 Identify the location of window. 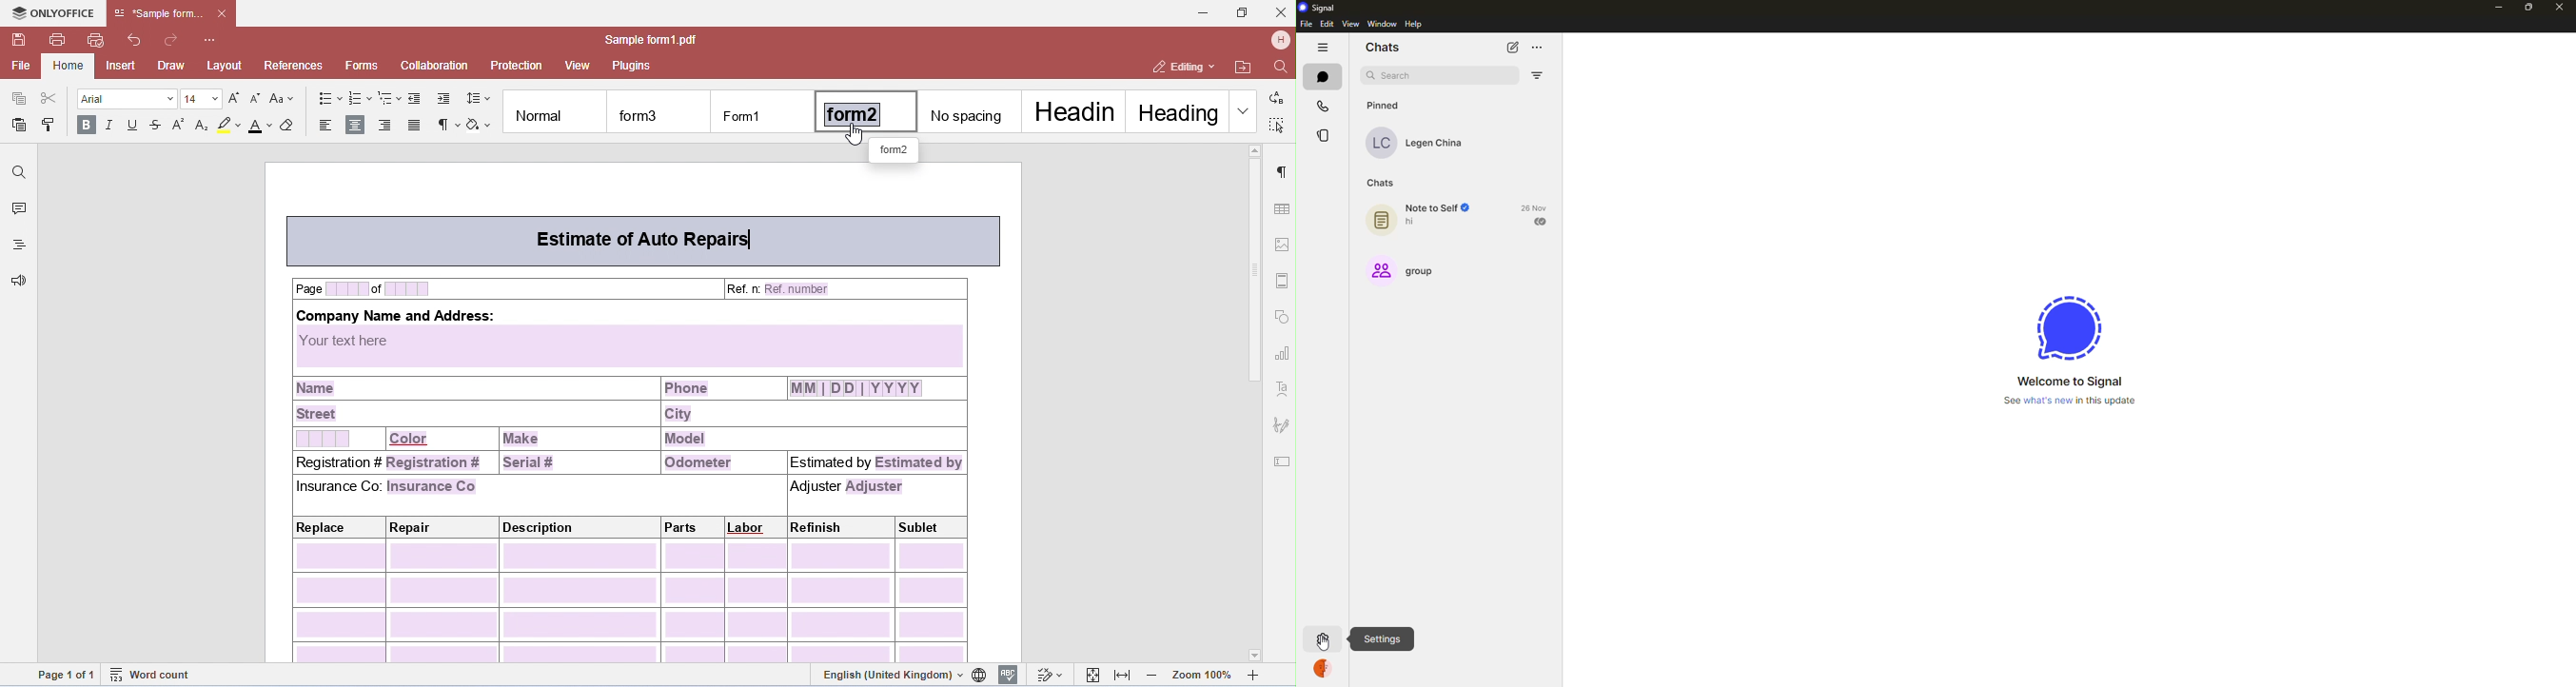
(1378, 25).